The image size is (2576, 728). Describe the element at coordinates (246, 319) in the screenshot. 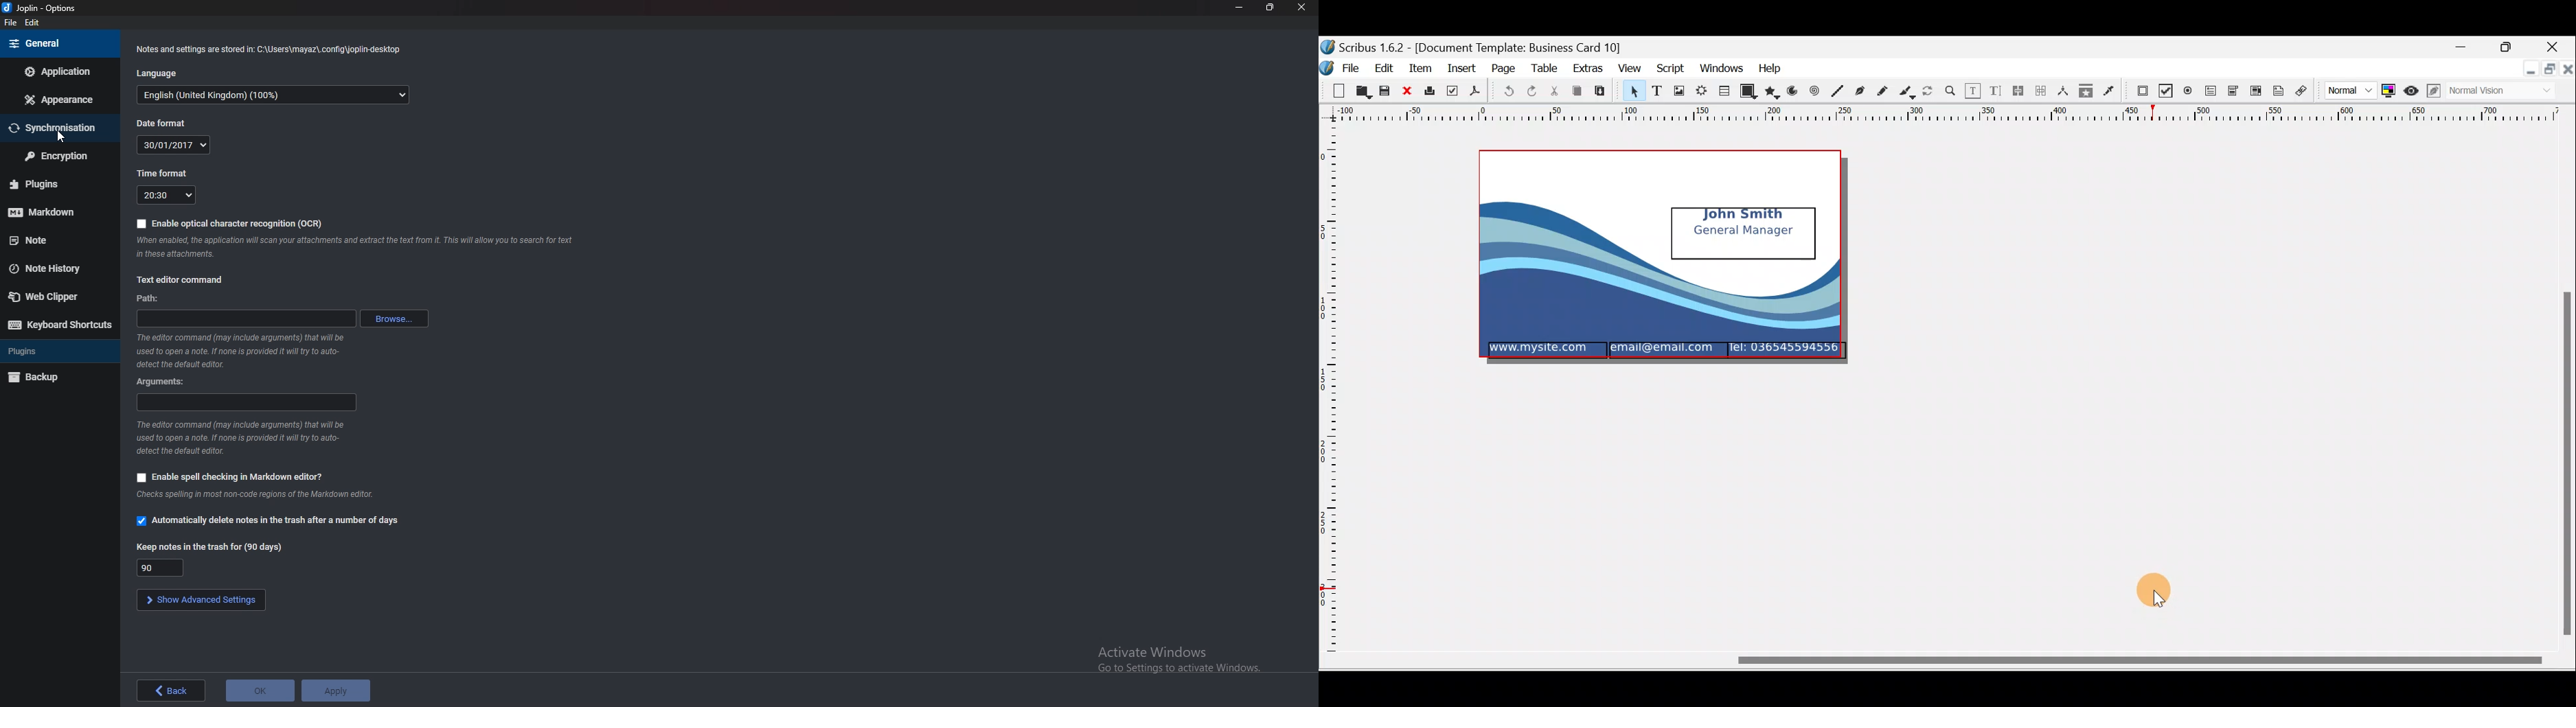

I see `path` at that location.